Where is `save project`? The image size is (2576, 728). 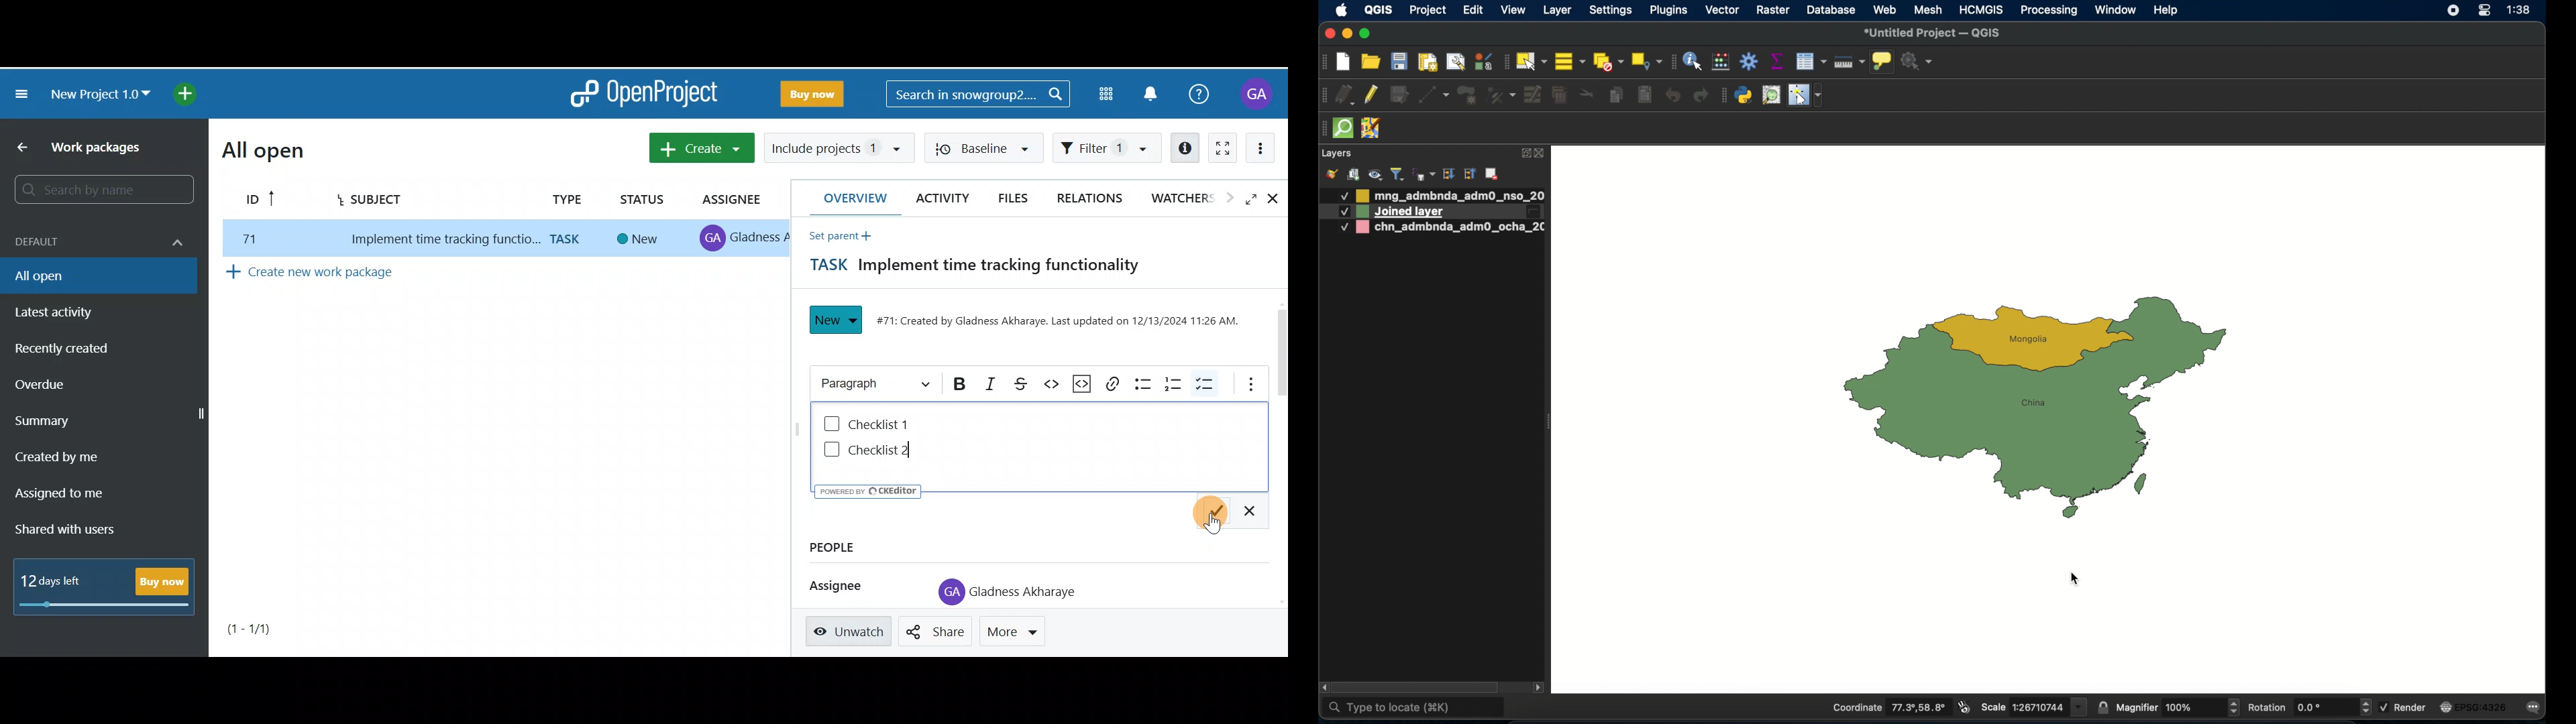 save project is located at coordinates (1400, 61).